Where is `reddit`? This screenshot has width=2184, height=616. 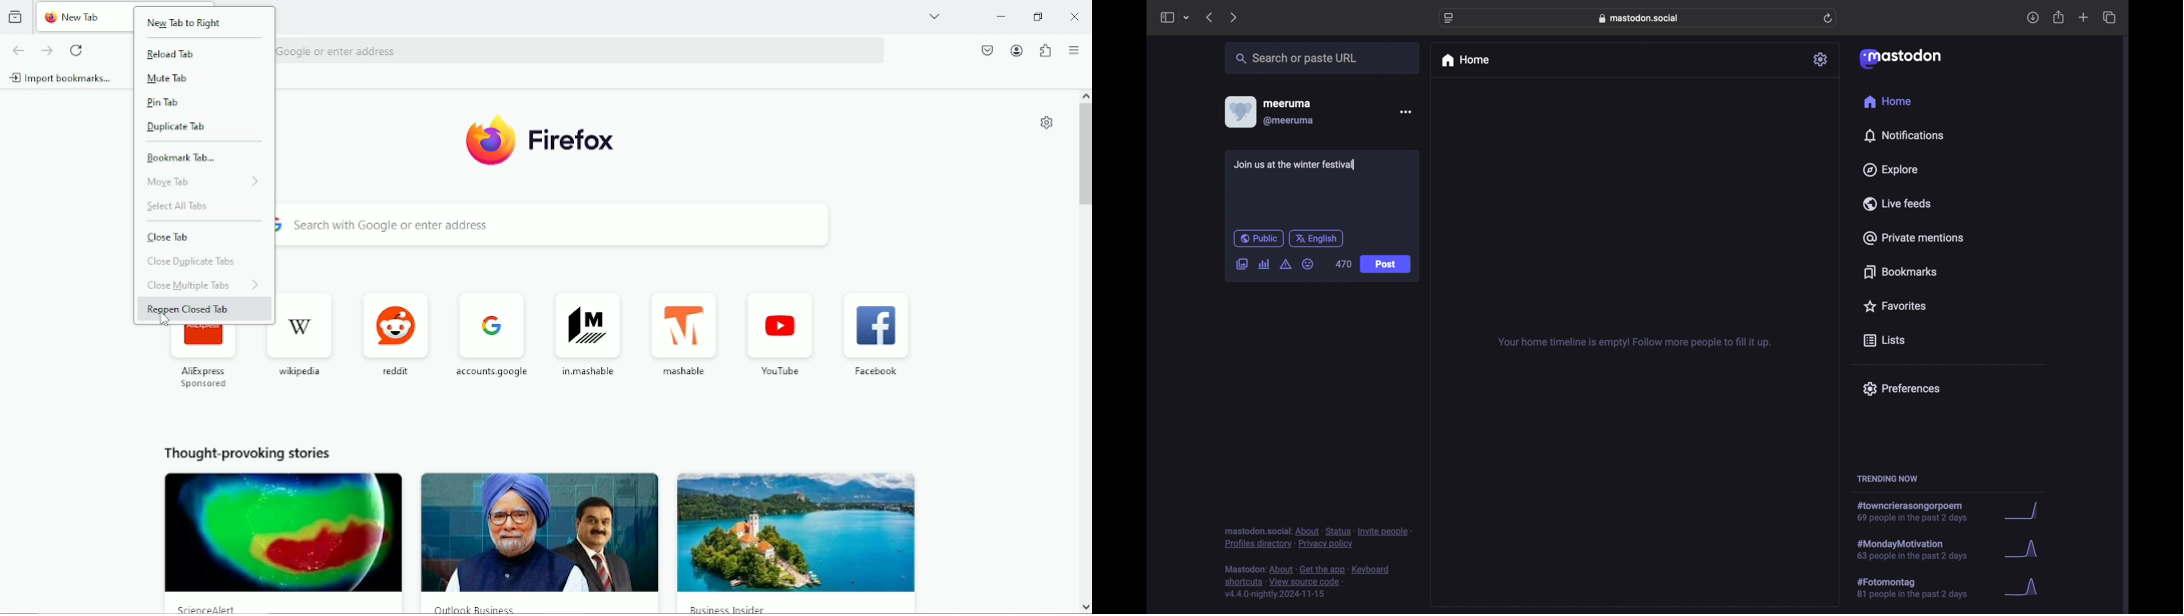 reddit is located at coordinates (395, 329).